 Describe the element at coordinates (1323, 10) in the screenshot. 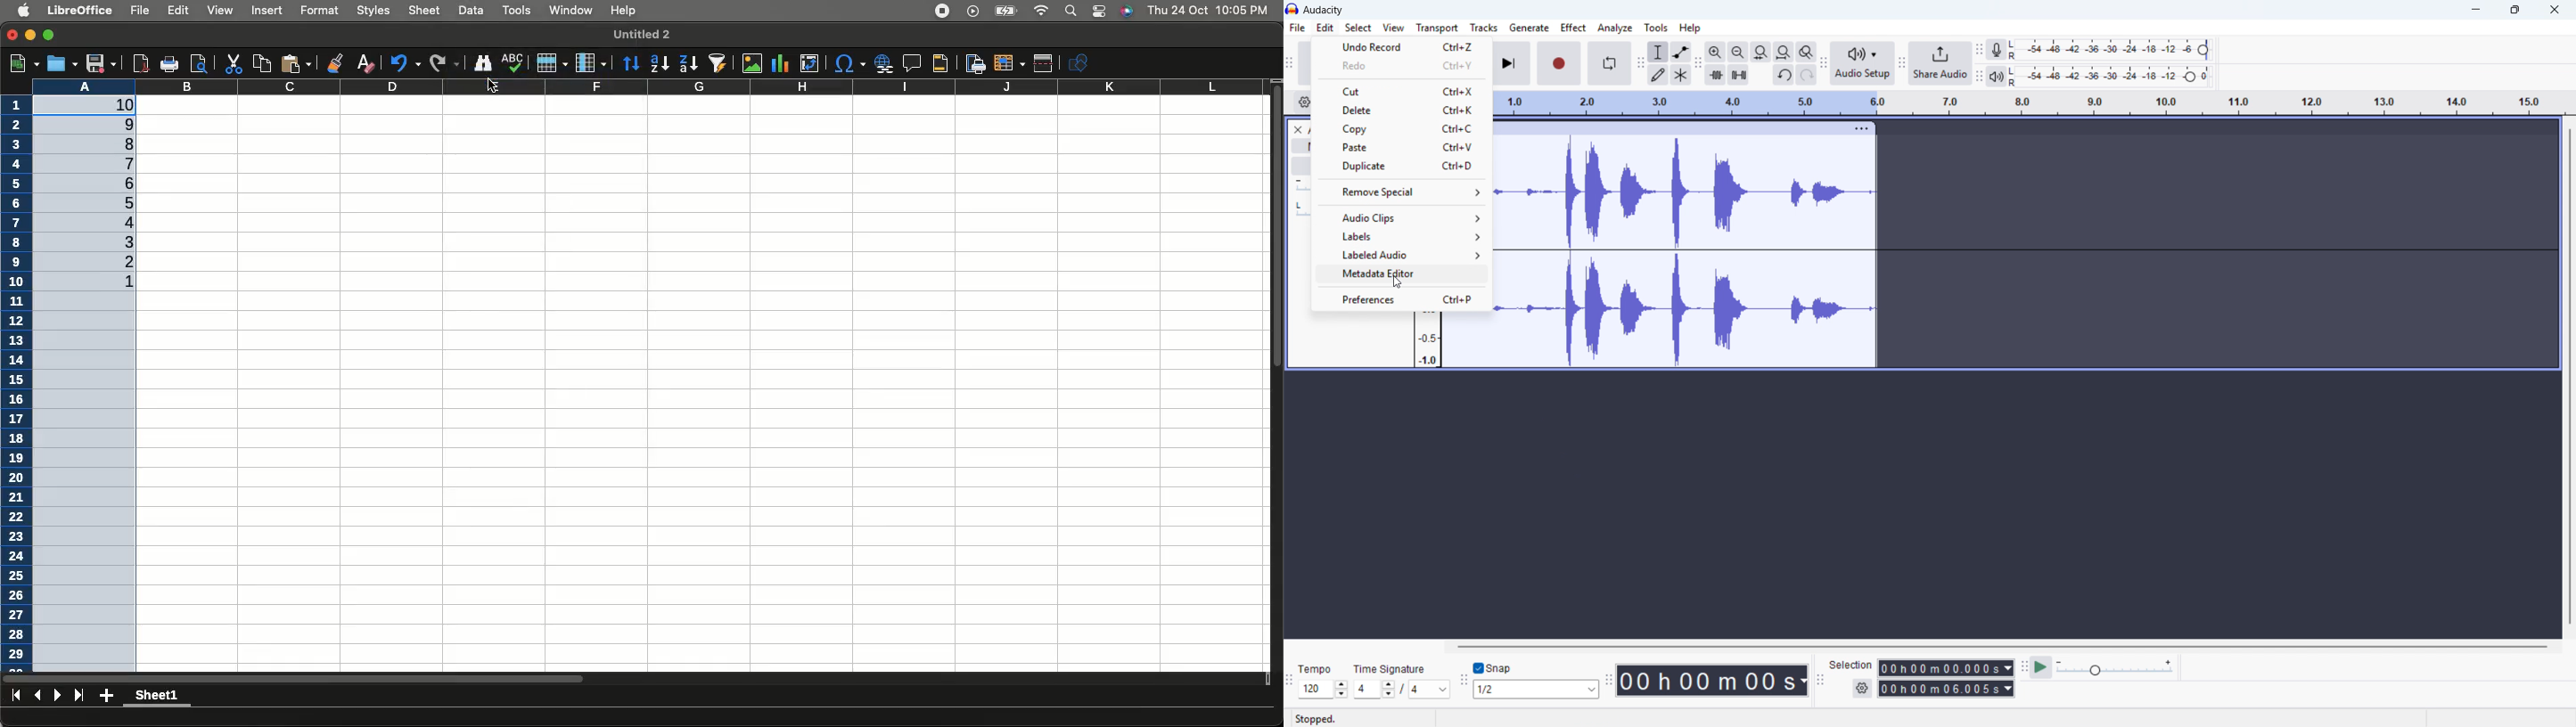

I see `title` at that location.